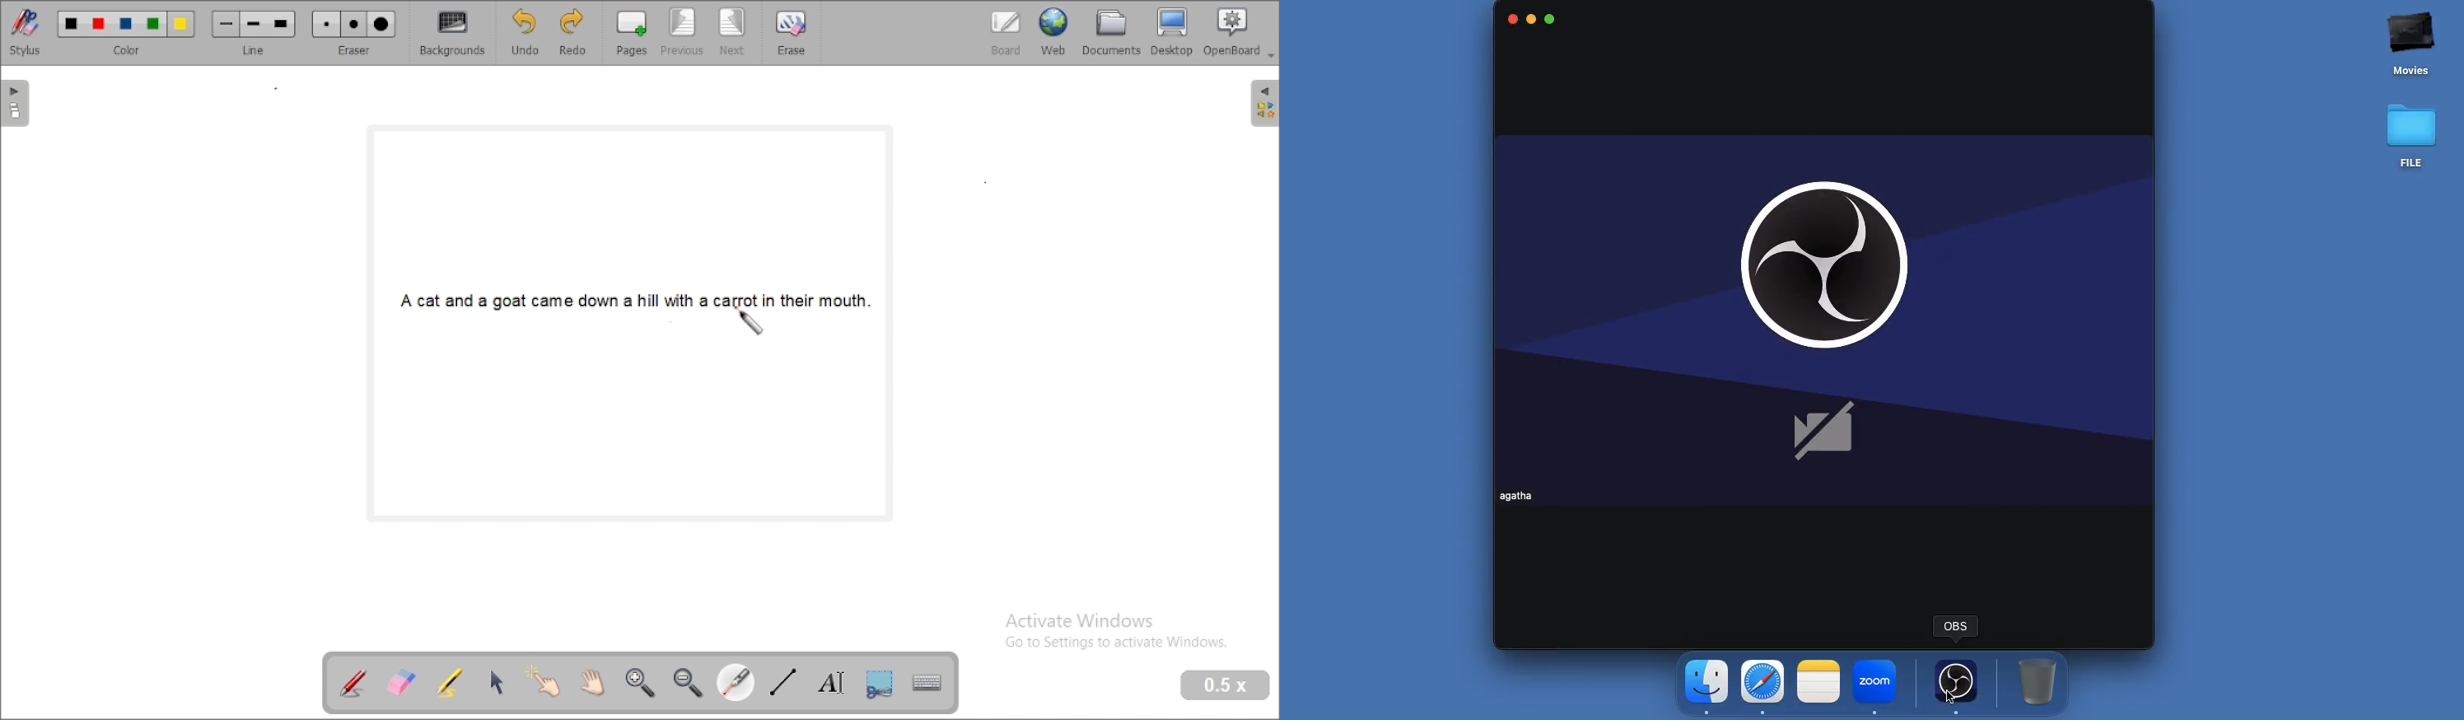 The height and width of the screenshot is (728, 2464). What do you see at coordinates (2037, 680) in the screenshot?
I see `Trash` at bounding box center [2037, 680].